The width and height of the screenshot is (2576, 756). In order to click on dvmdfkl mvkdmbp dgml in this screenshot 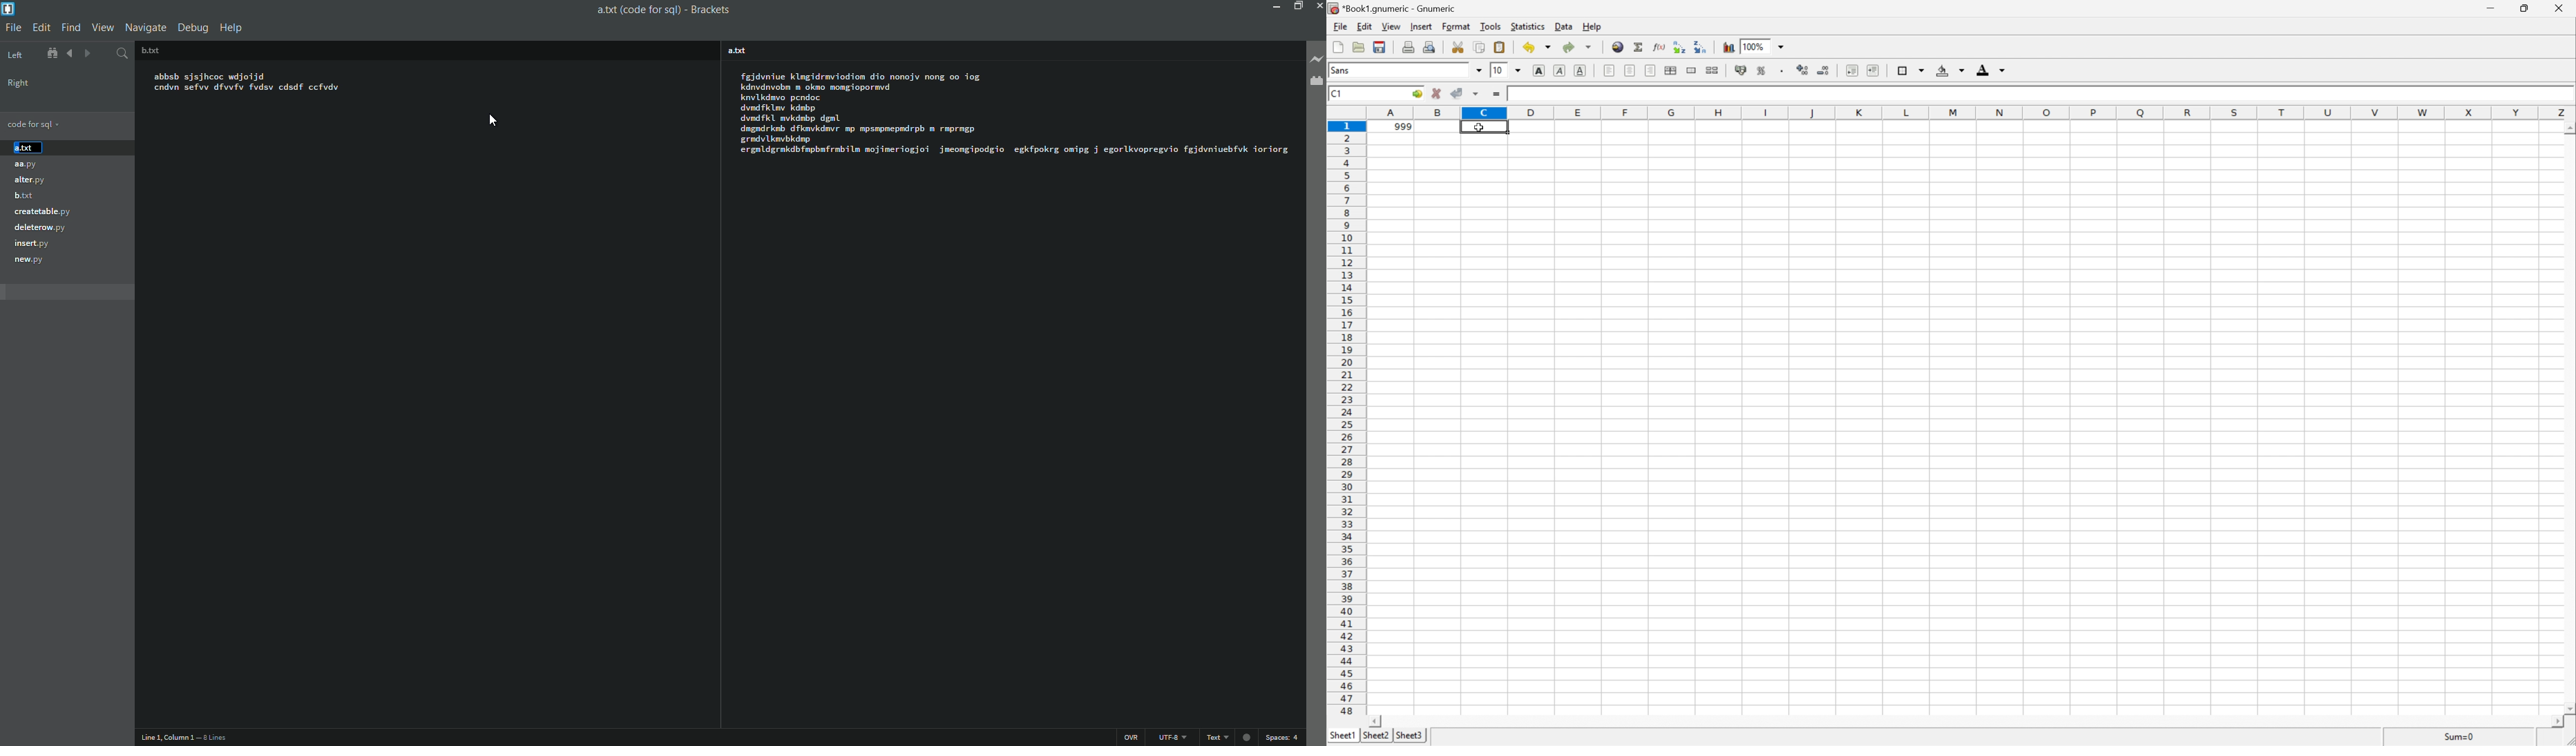, I will do `click(793, 118)`.